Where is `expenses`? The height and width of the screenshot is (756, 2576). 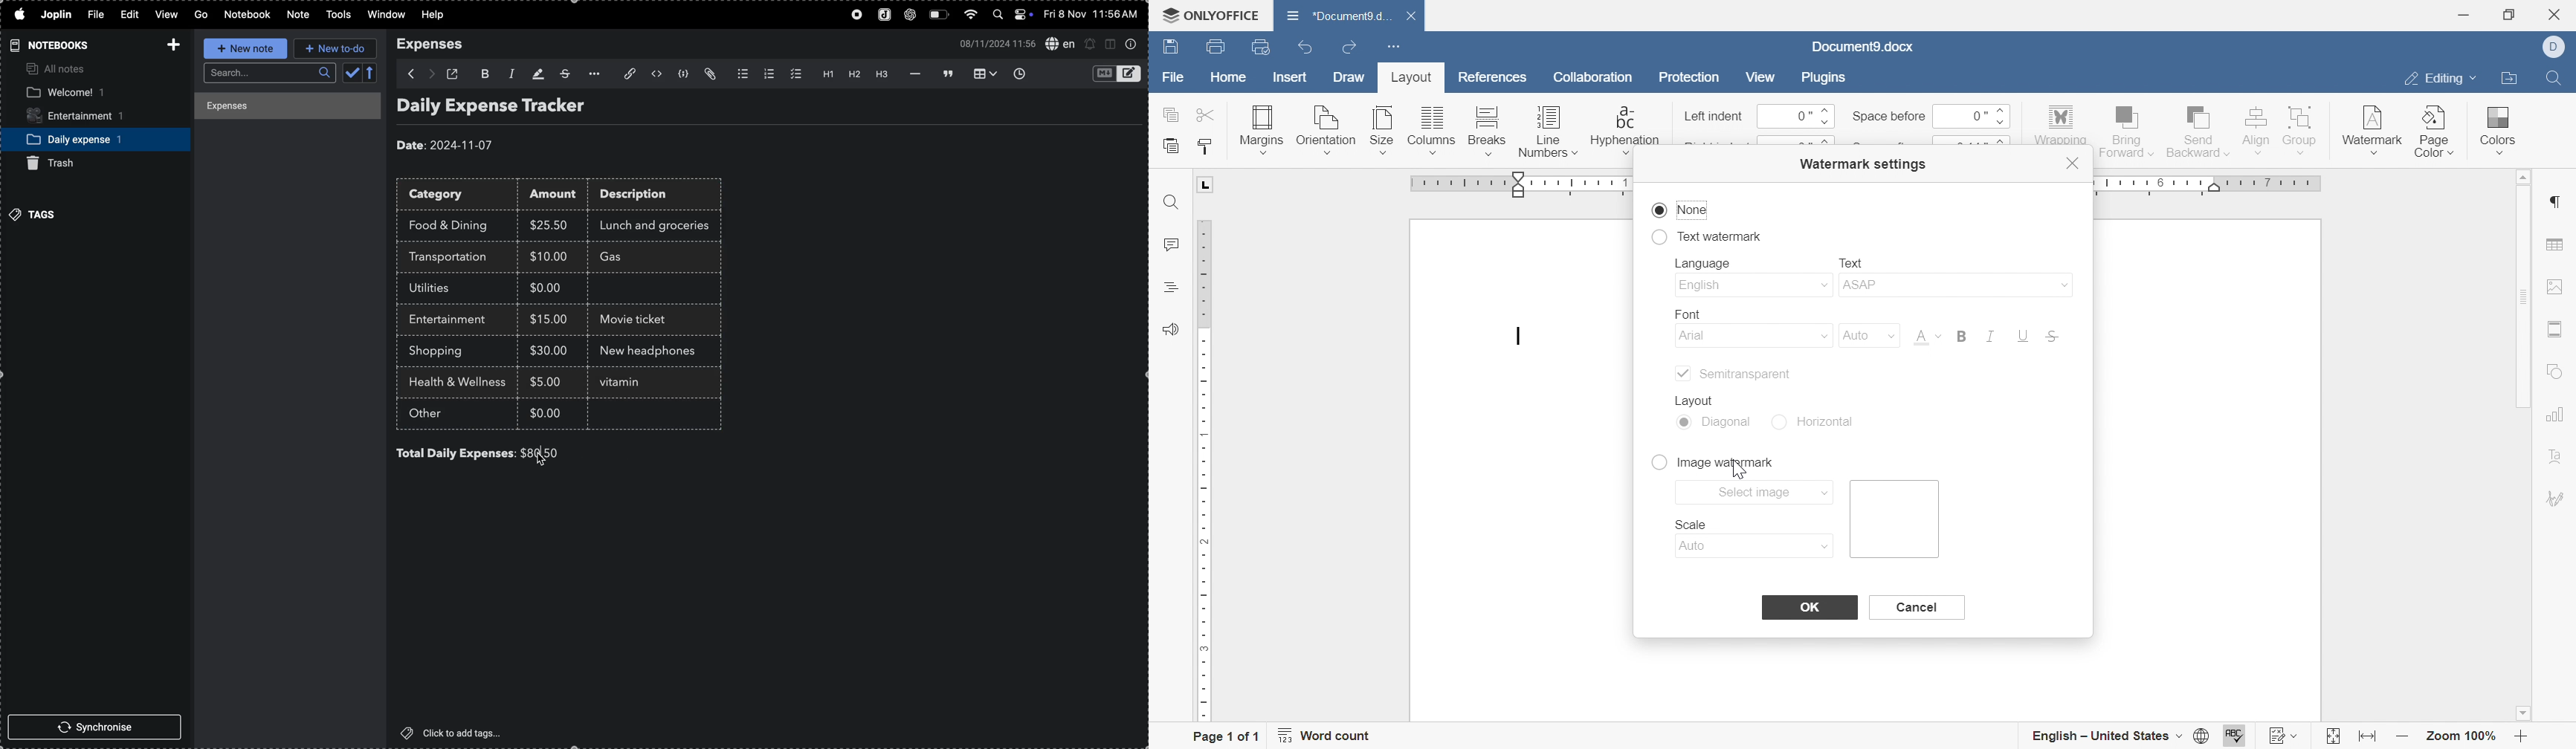
expenses is located at coordinates (436, 44).